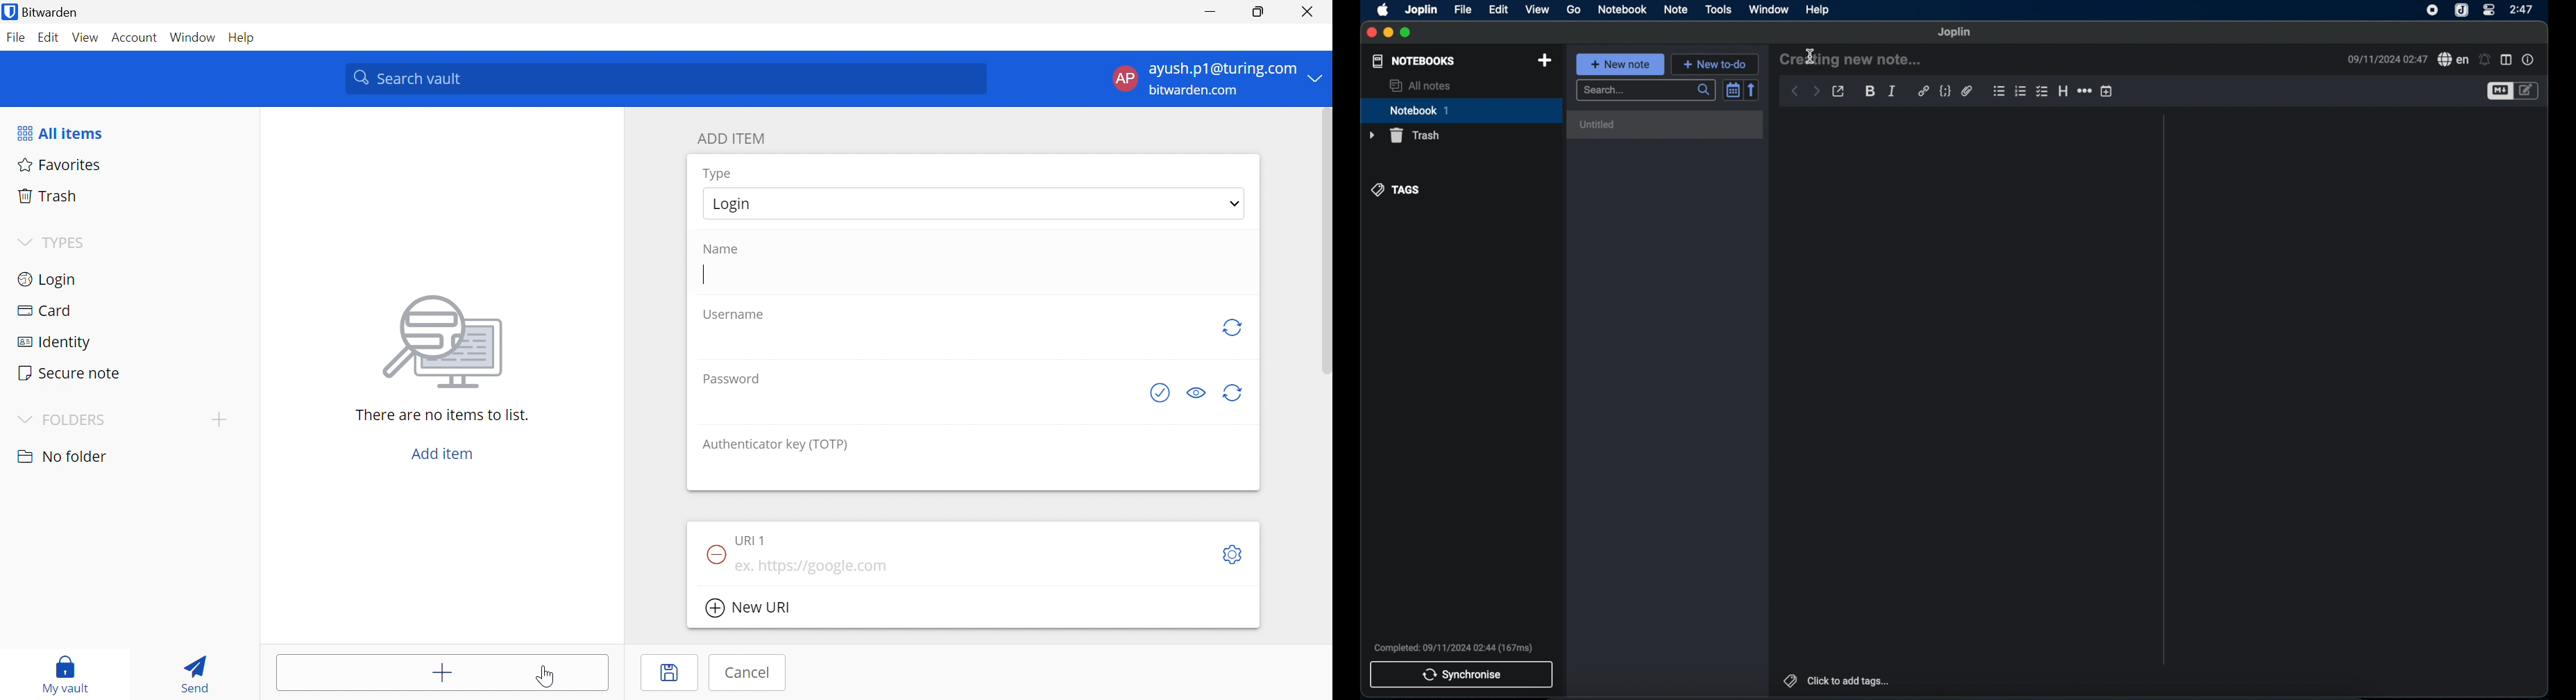 The width and height of the screenshot is (2576, 700). I want to click on 2:47, so click(2522, 9).